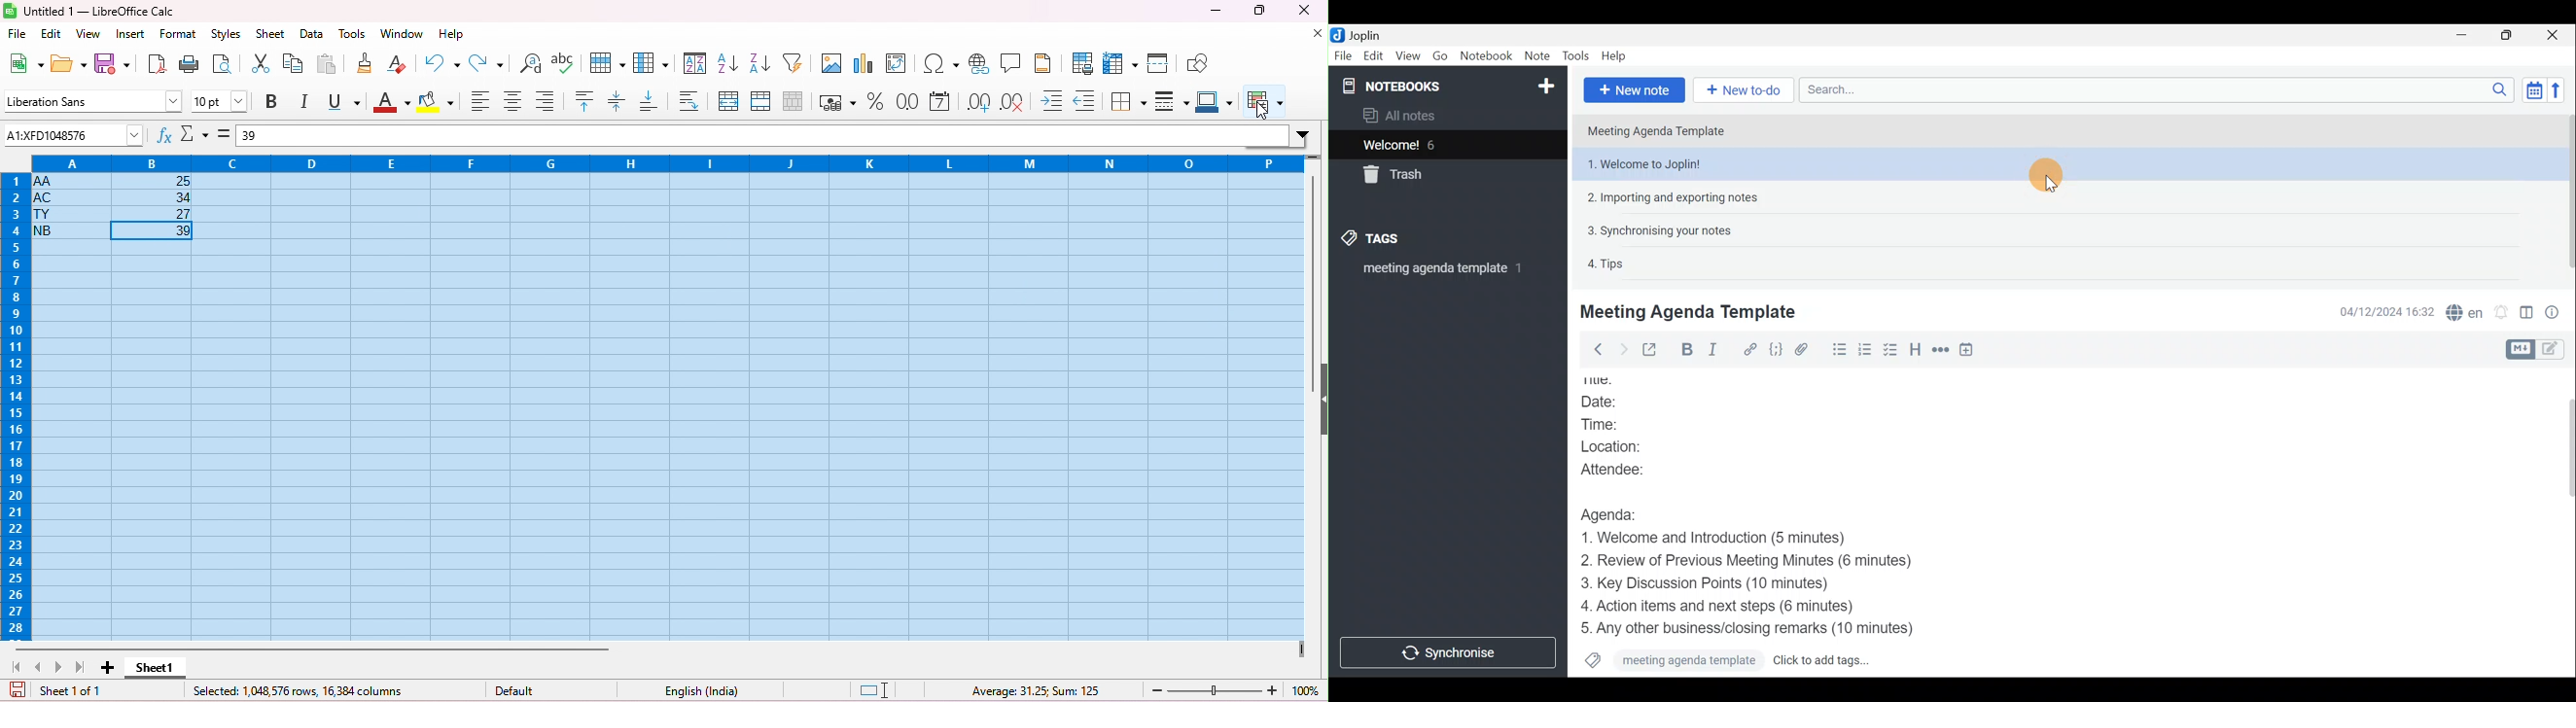  What do you see at coordinates (1343, 55) in the screenshot?
I see `File` at bounding box center [1343, 55].